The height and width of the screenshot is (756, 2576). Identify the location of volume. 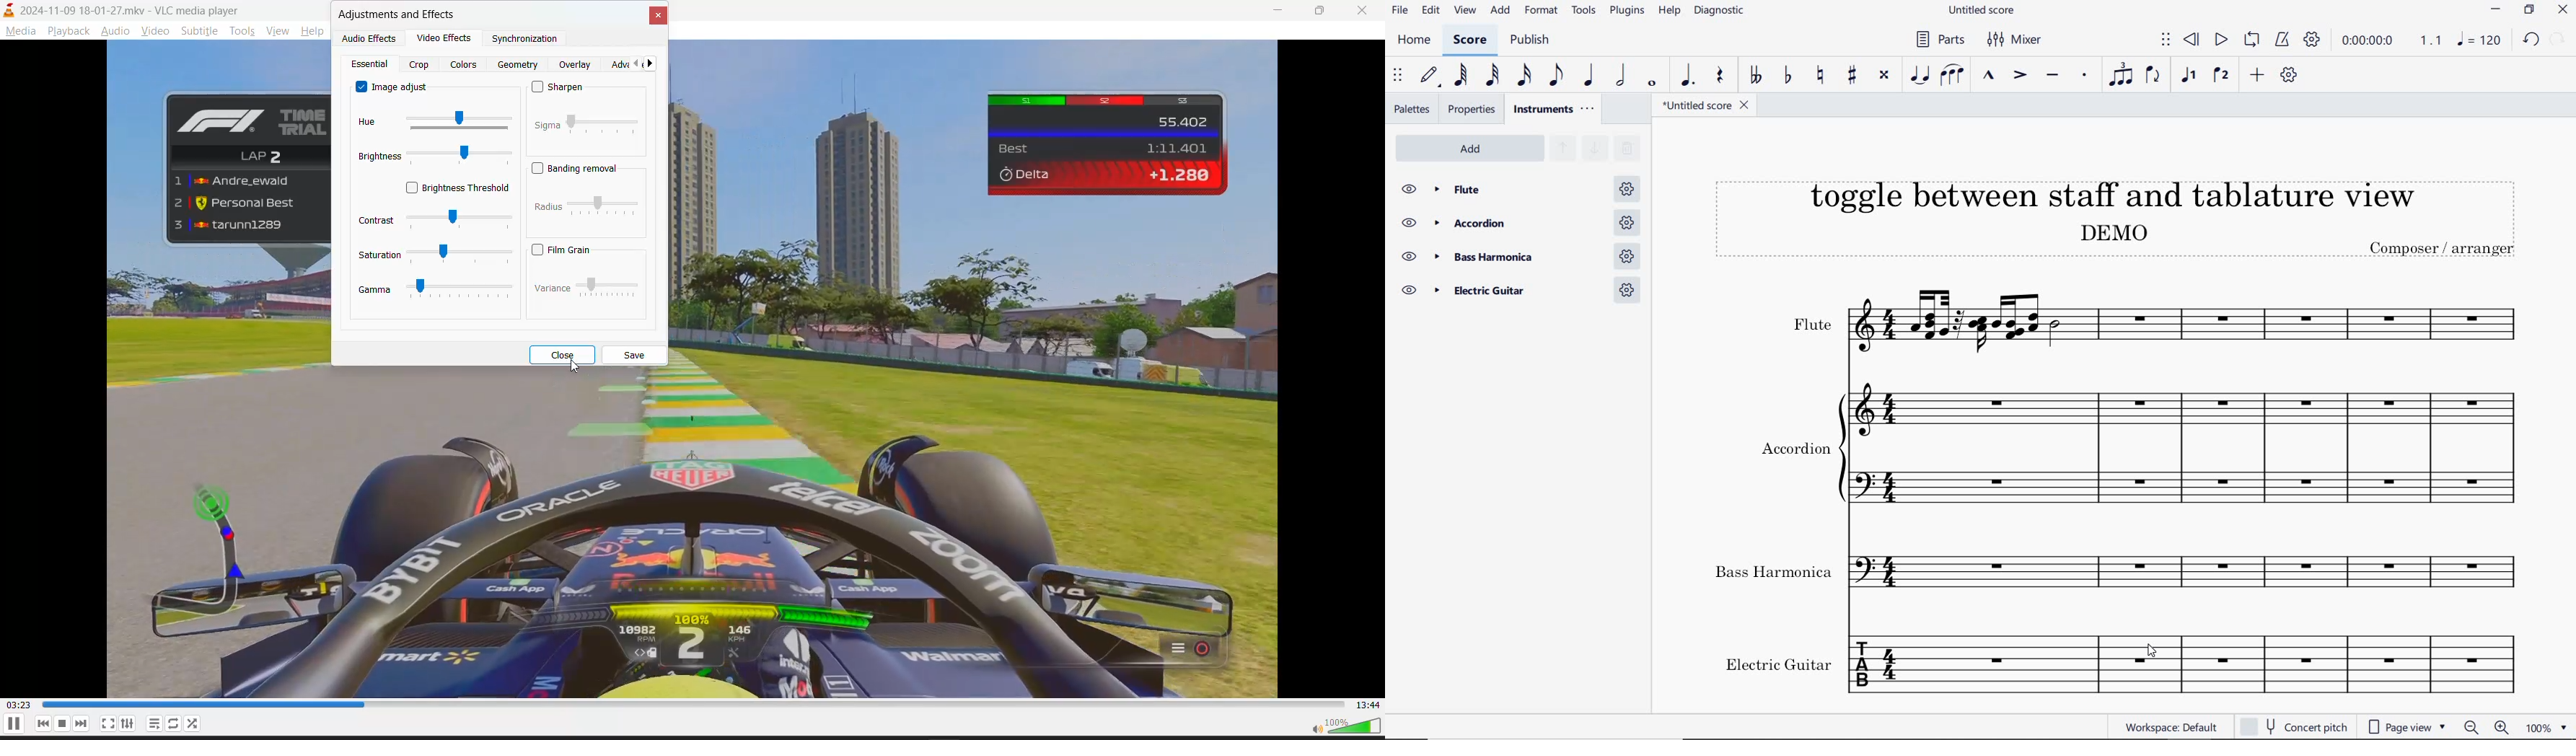
(1345, 726).